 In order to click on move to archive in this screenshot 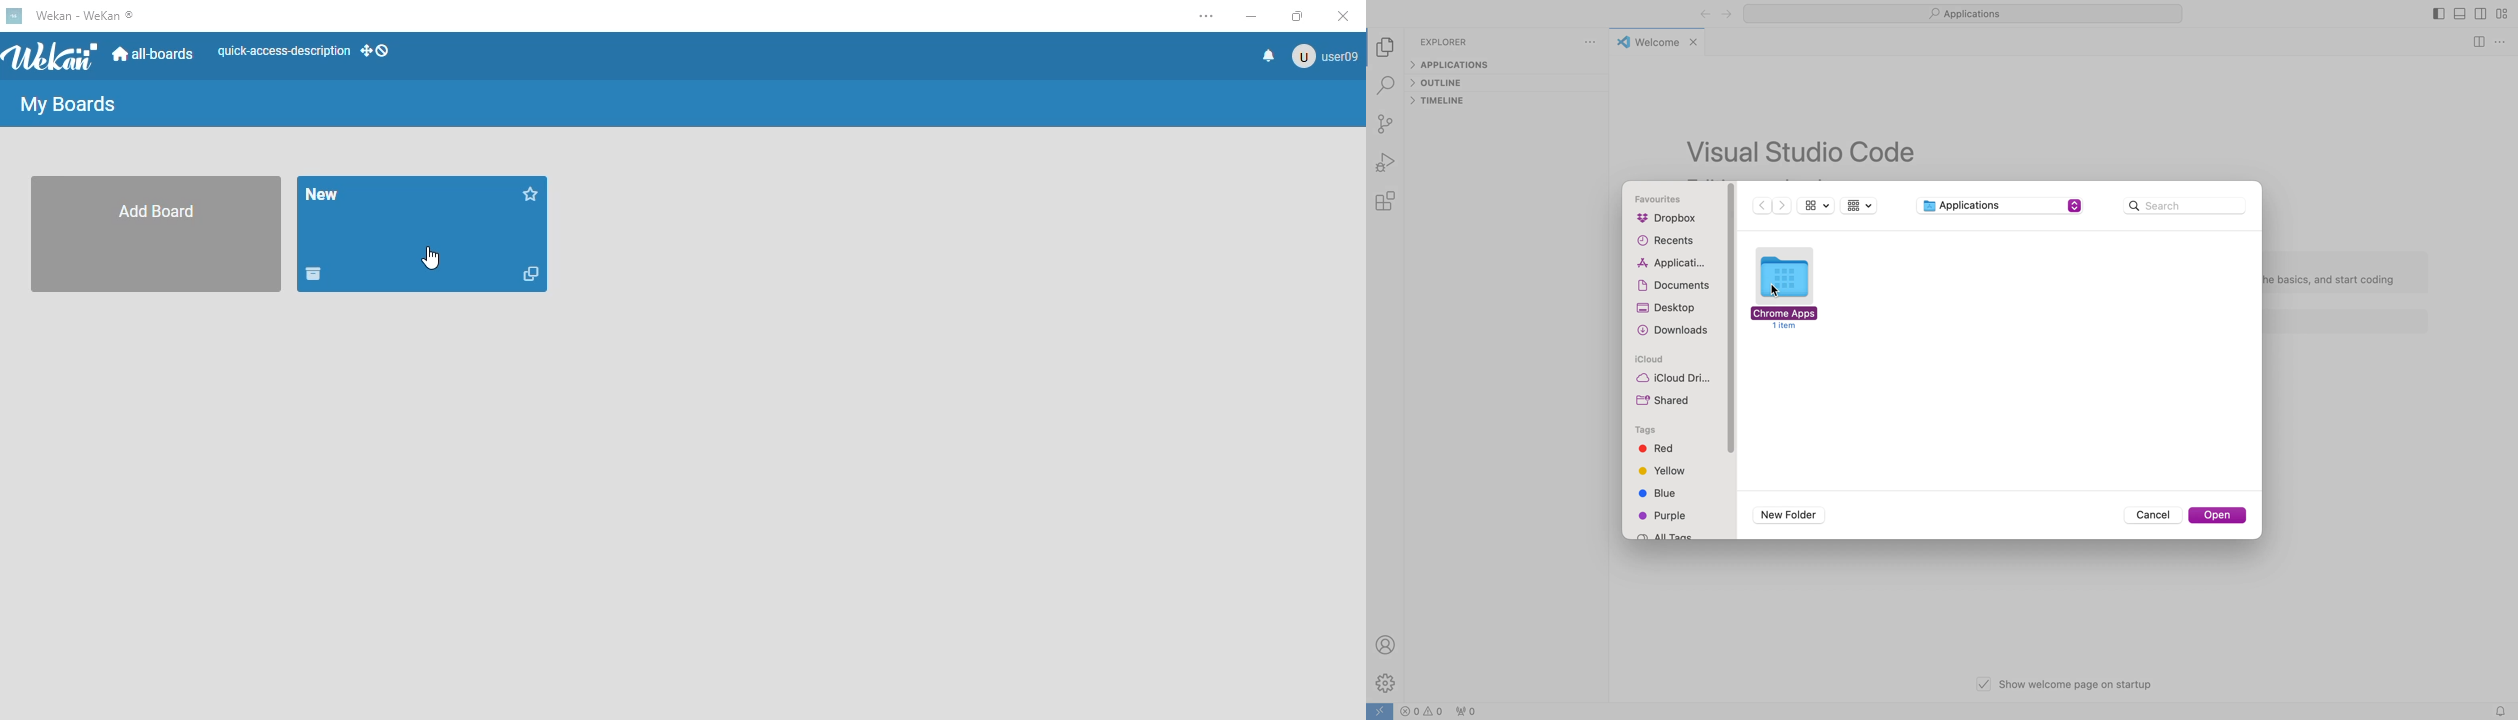, I will do `click(312, 274)`.